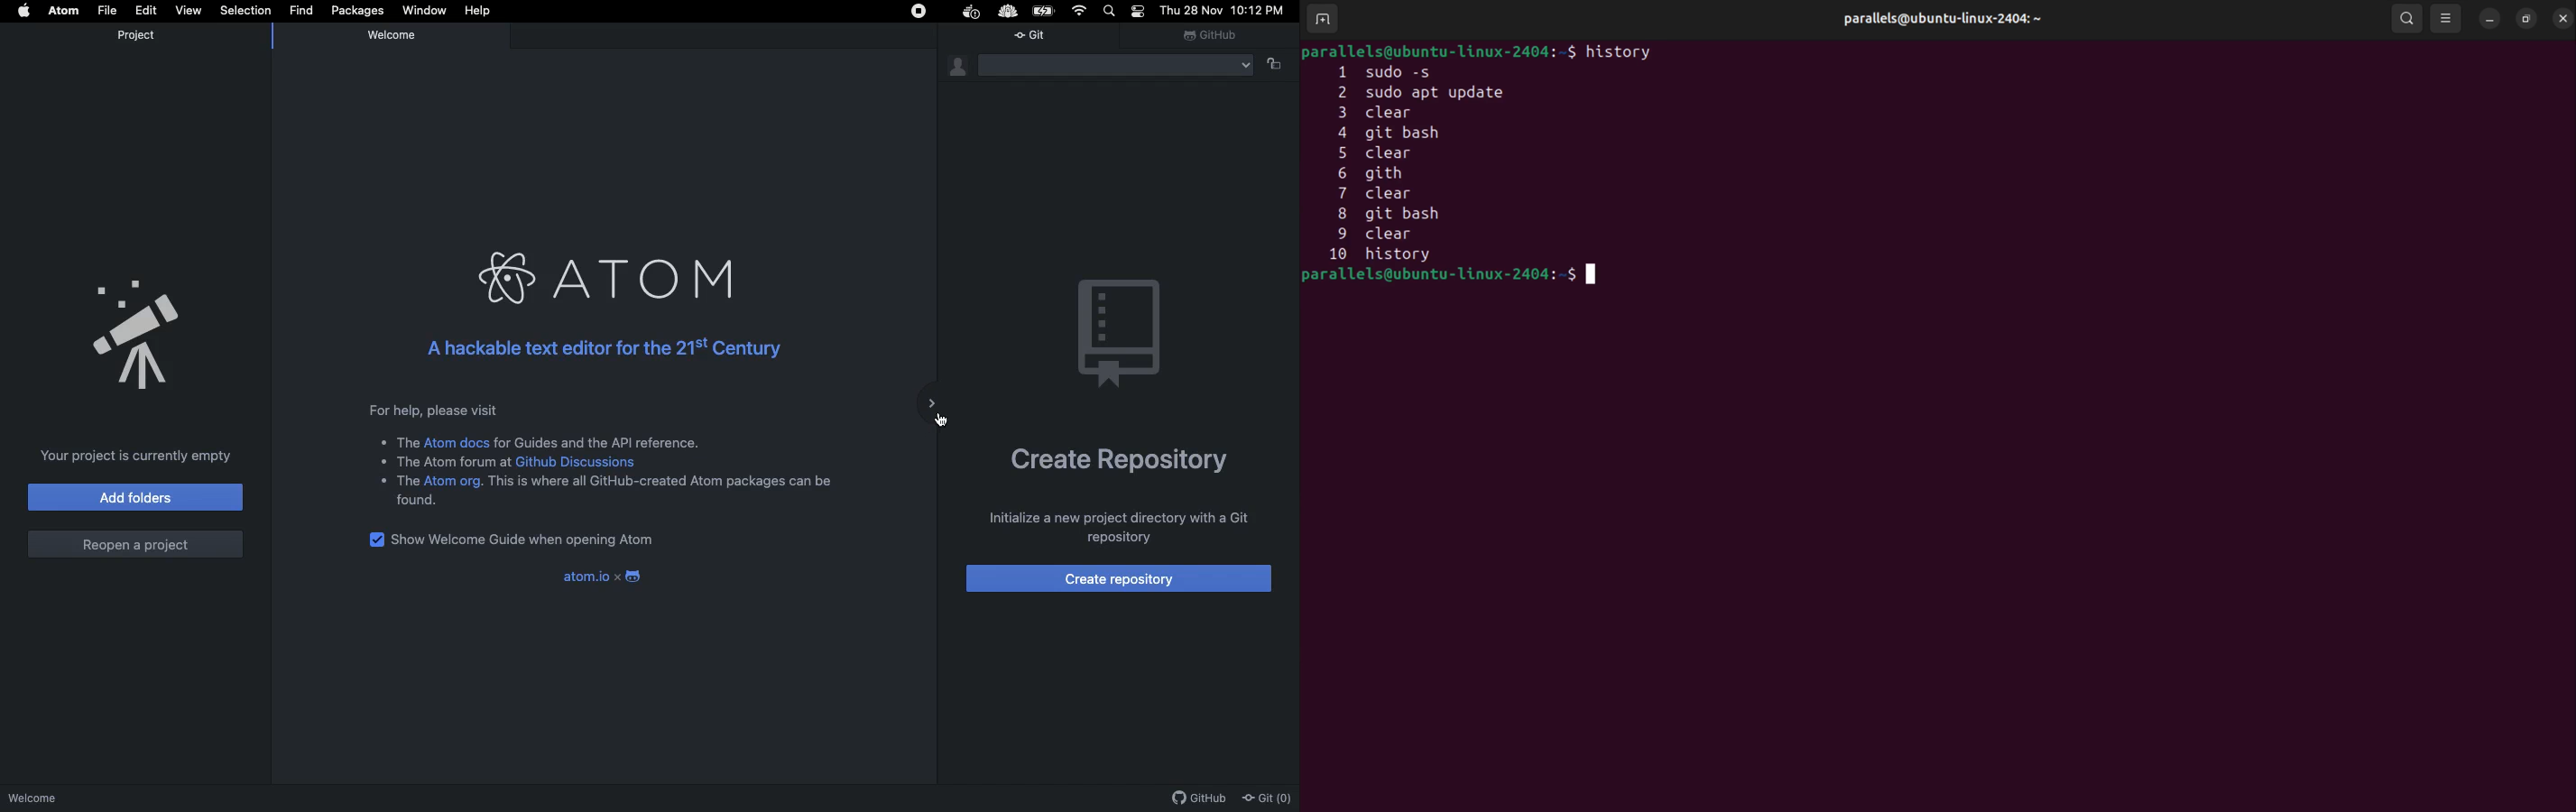 The image size is (2576, 812). I want to click on checkbox, so click(374, 540).